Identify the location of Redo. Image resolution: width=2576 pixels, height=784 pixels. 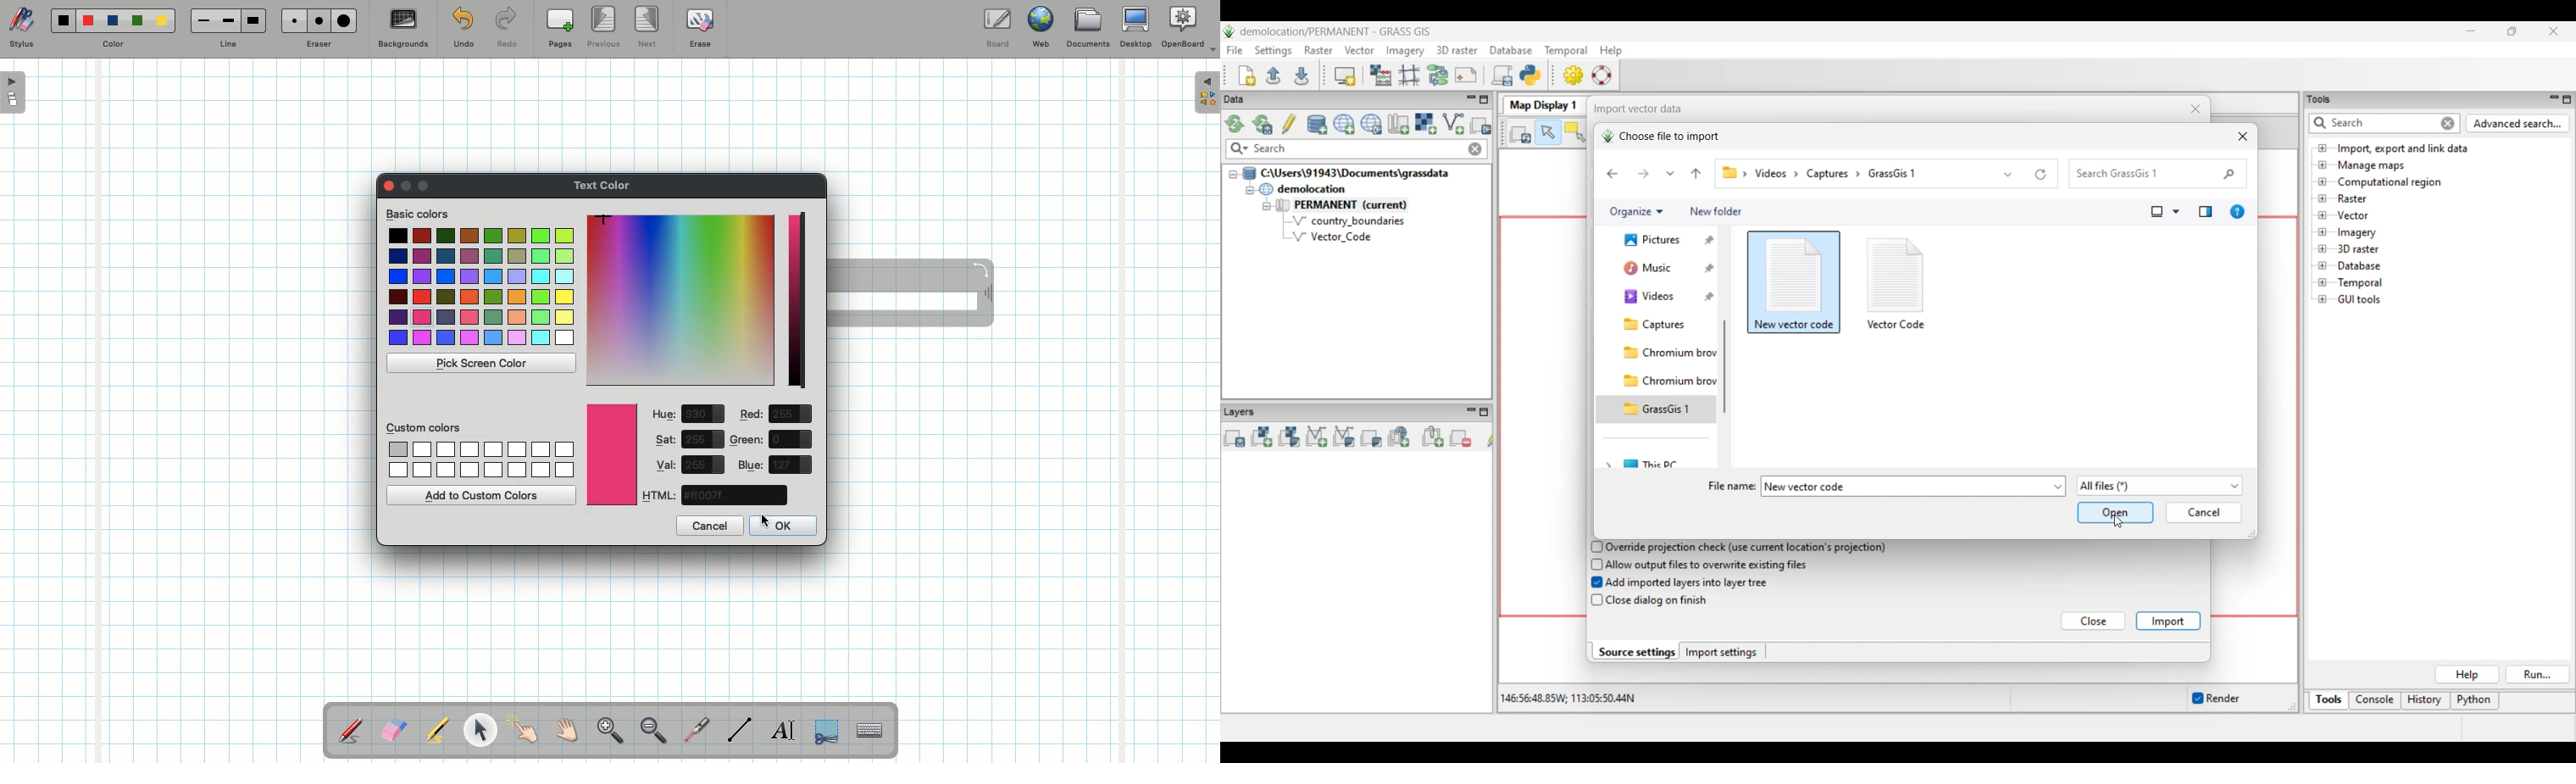
(507, 31).